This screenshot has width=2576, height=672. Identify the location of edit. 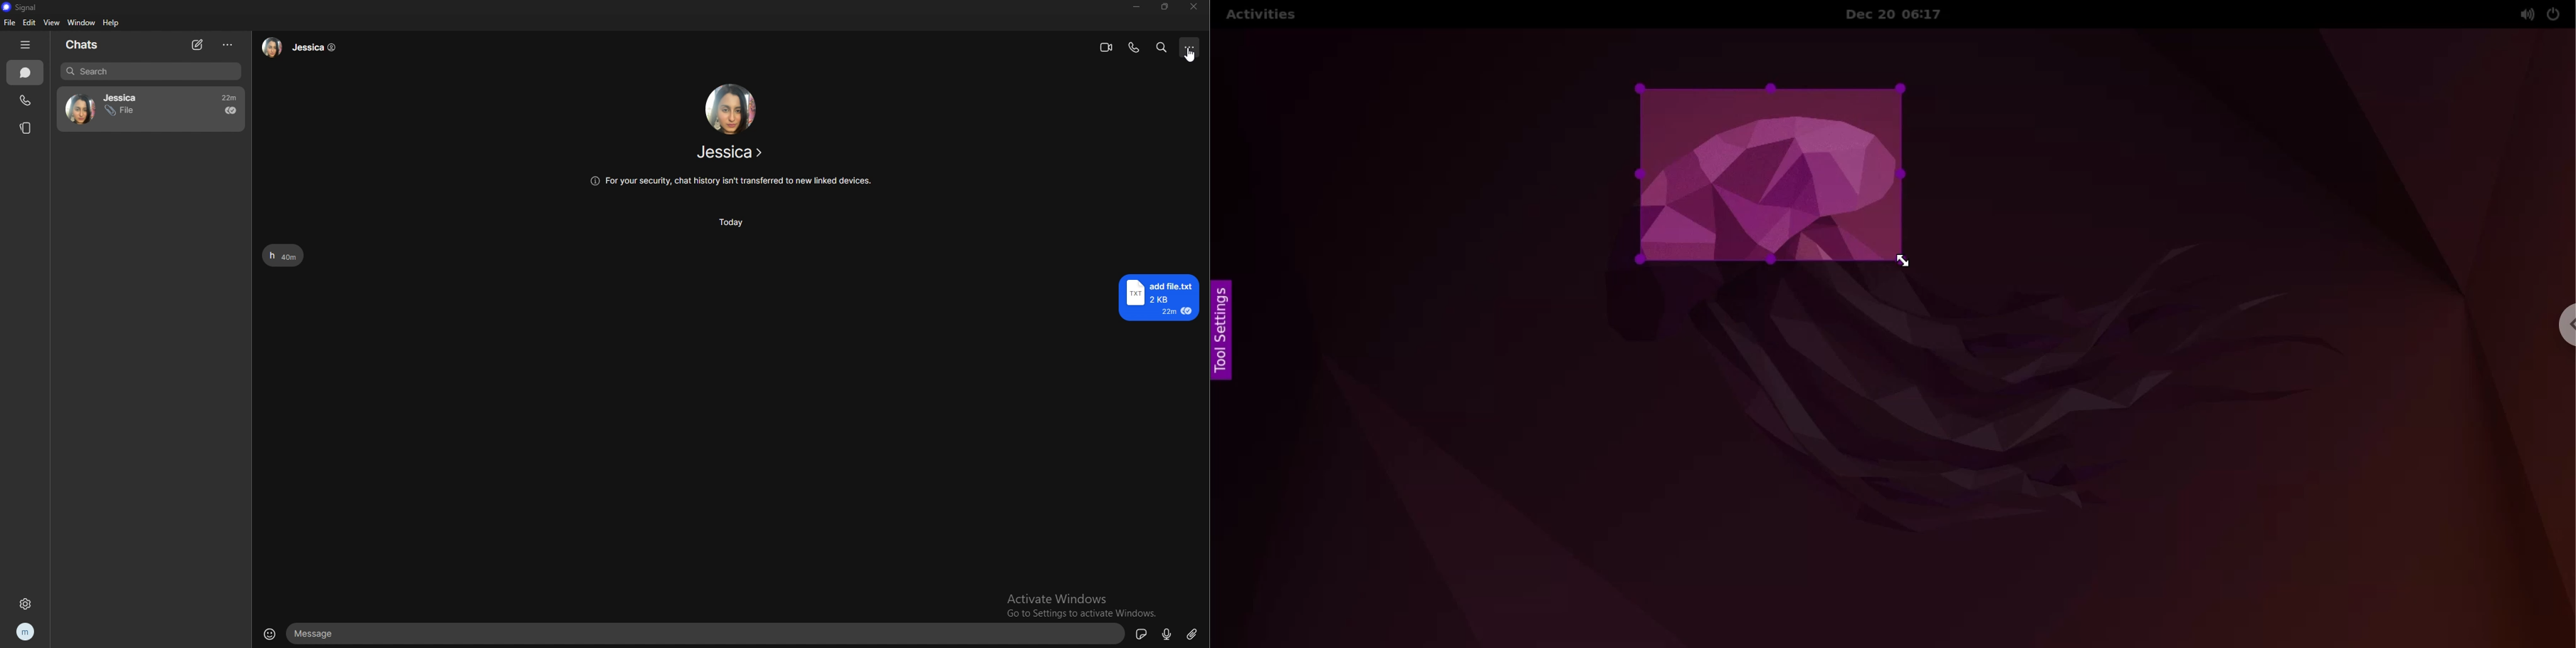
(29, 21).